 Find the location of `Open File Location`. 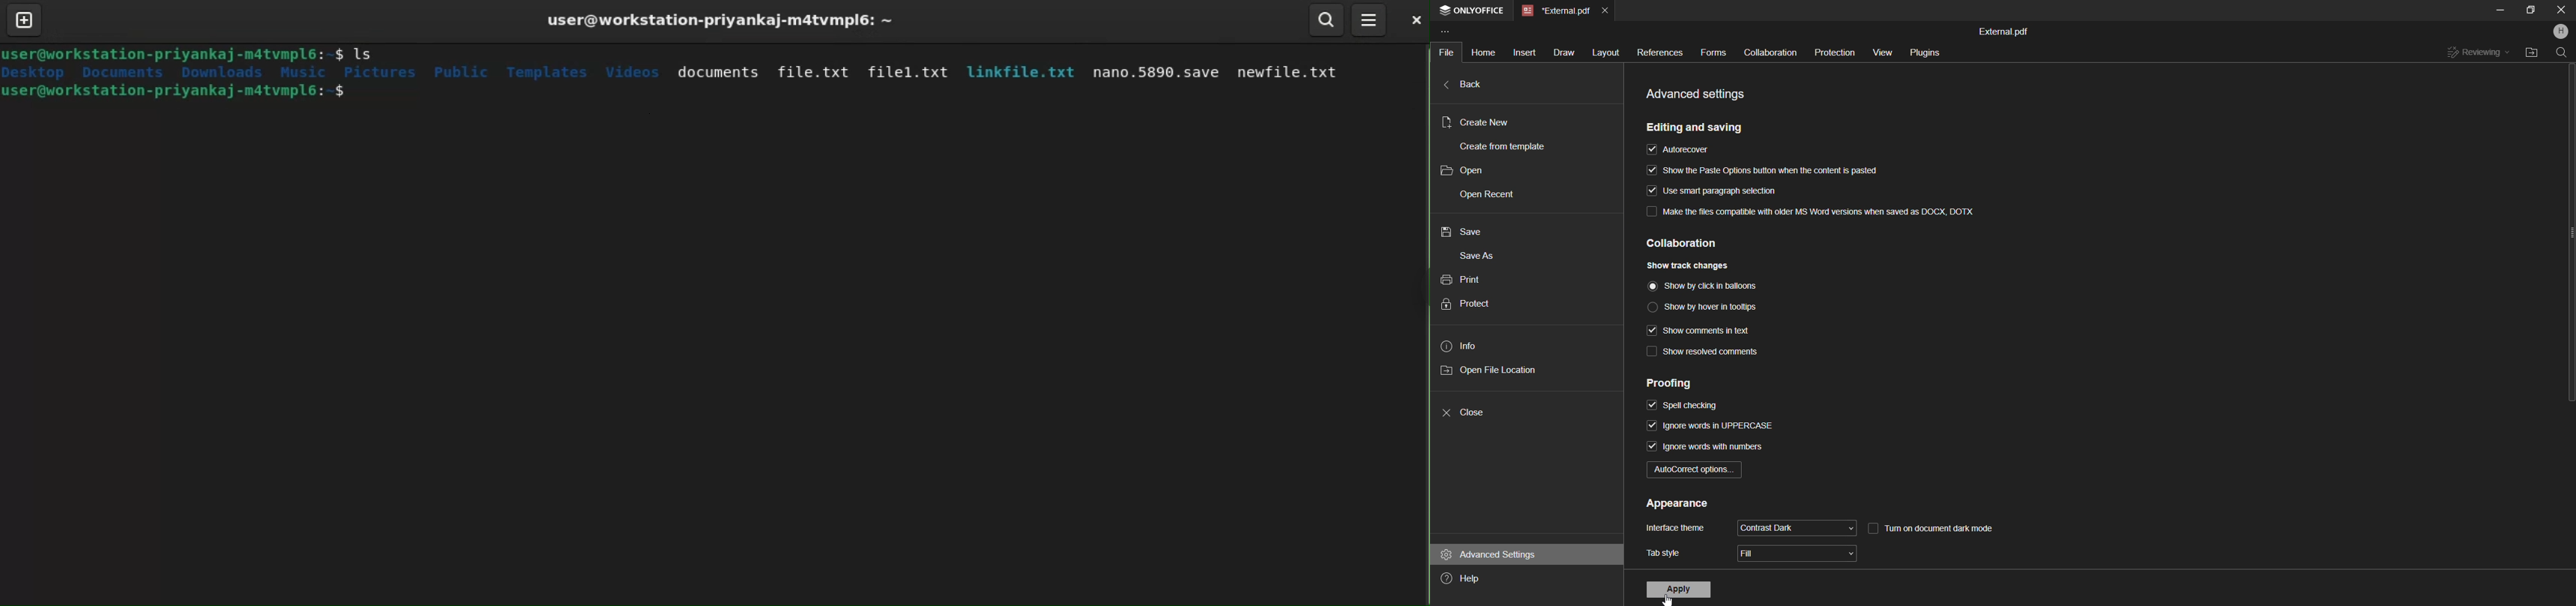

Open File Location is located at coordinates (2531, 53).